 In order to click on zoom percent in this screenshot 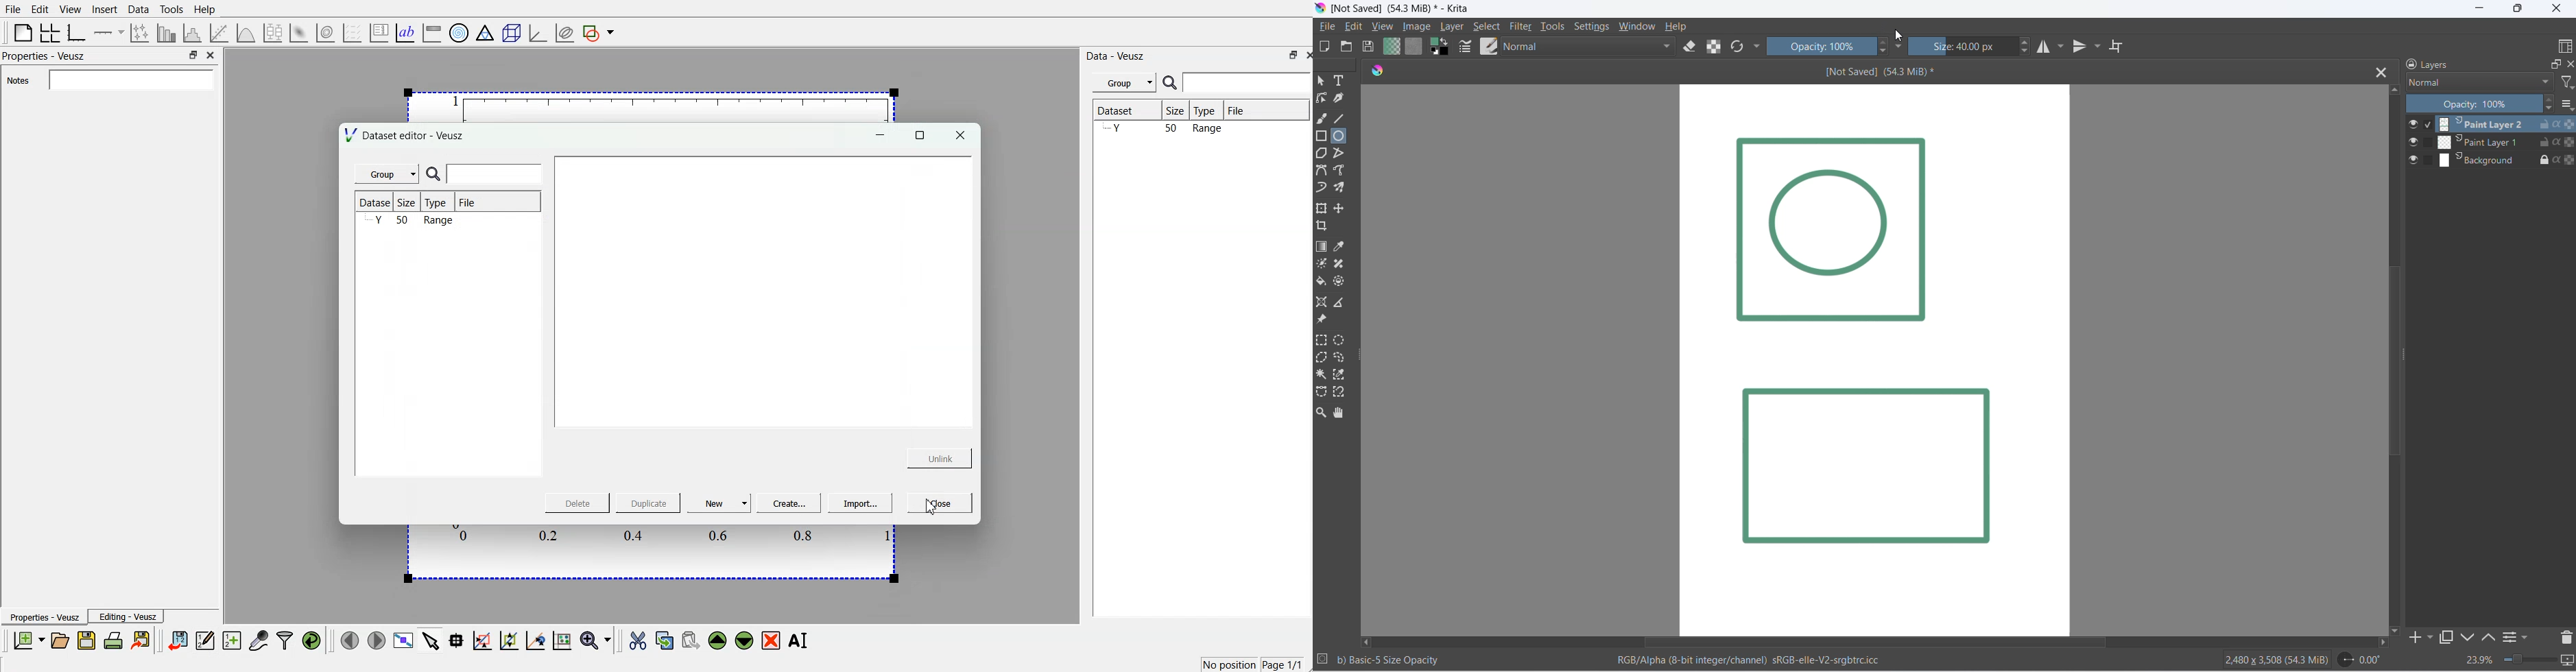, I will do `click(2480, 661)`.